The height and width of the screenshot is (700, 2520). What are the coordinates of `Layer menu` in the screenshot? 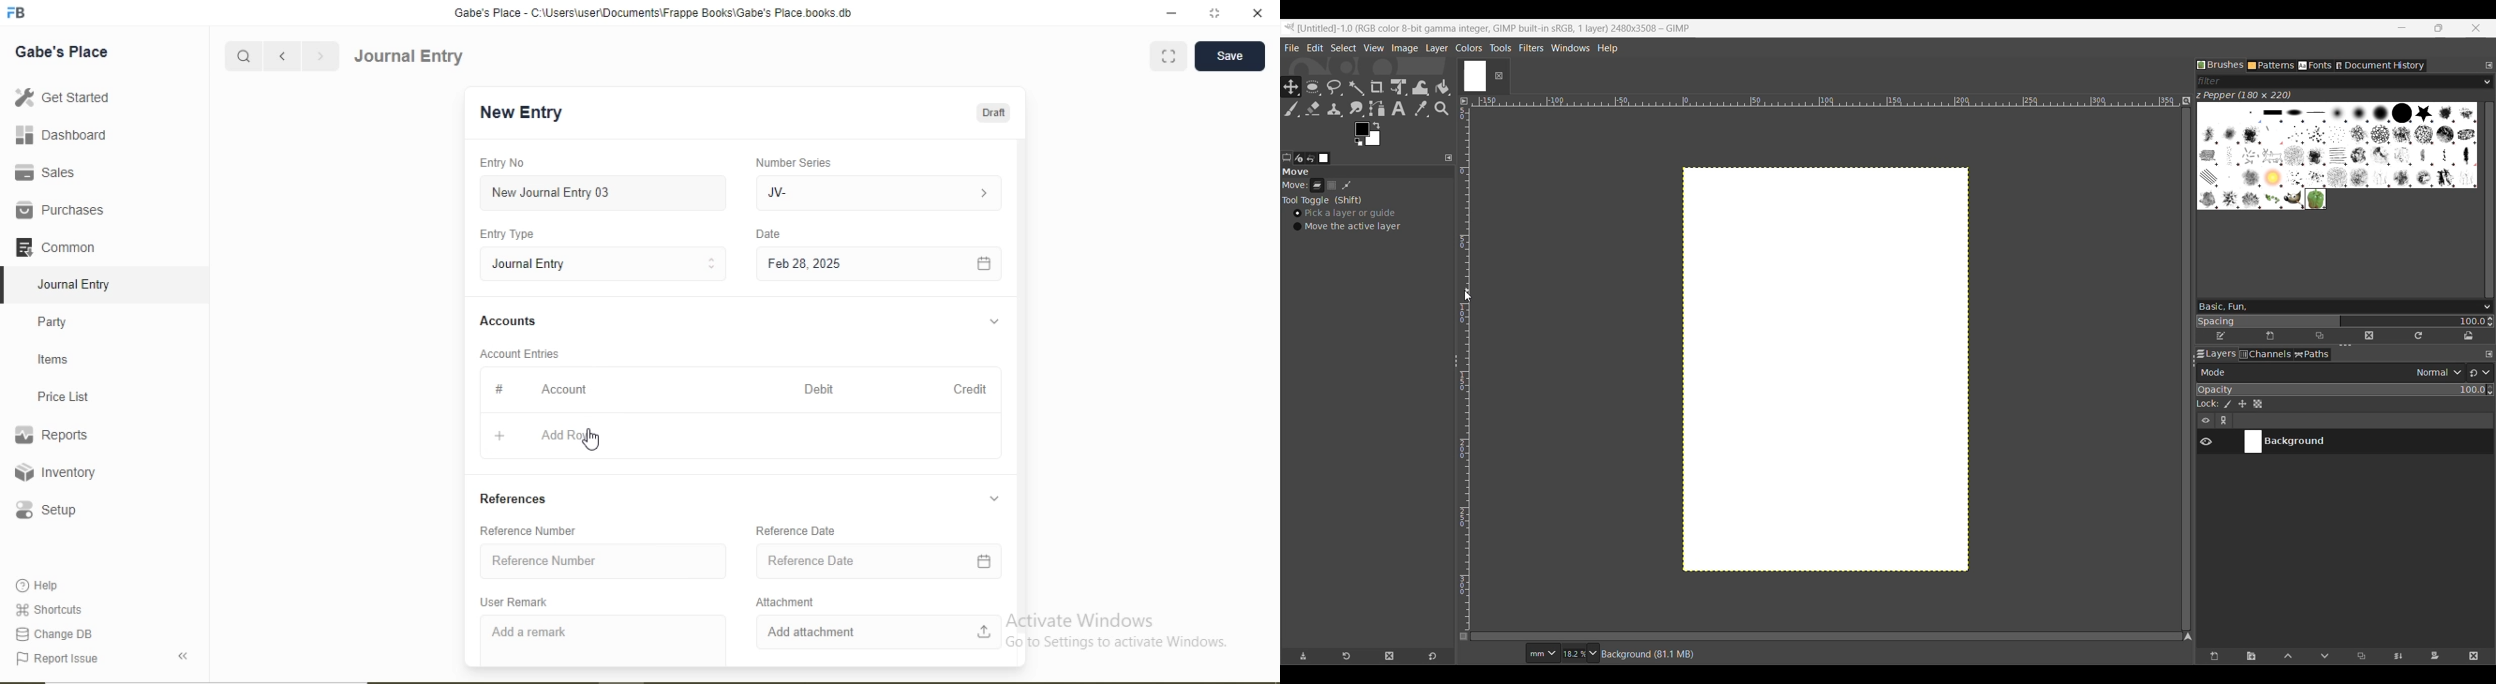 It's located at (1436, 48).